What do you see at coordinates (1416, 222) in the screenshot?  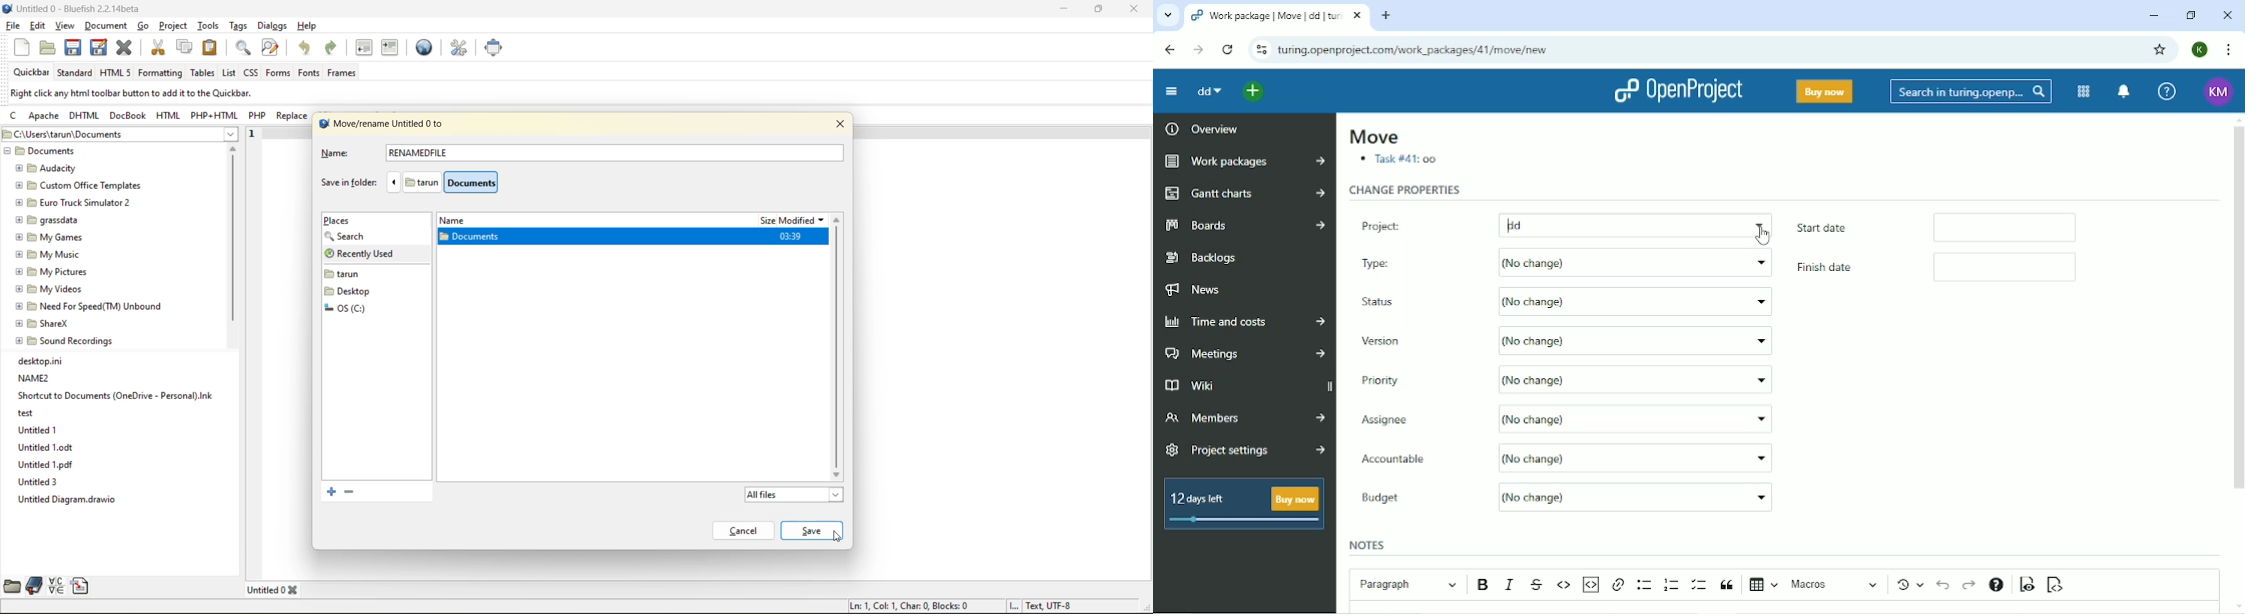 I see `Project` at bounding box center [1416, 222].